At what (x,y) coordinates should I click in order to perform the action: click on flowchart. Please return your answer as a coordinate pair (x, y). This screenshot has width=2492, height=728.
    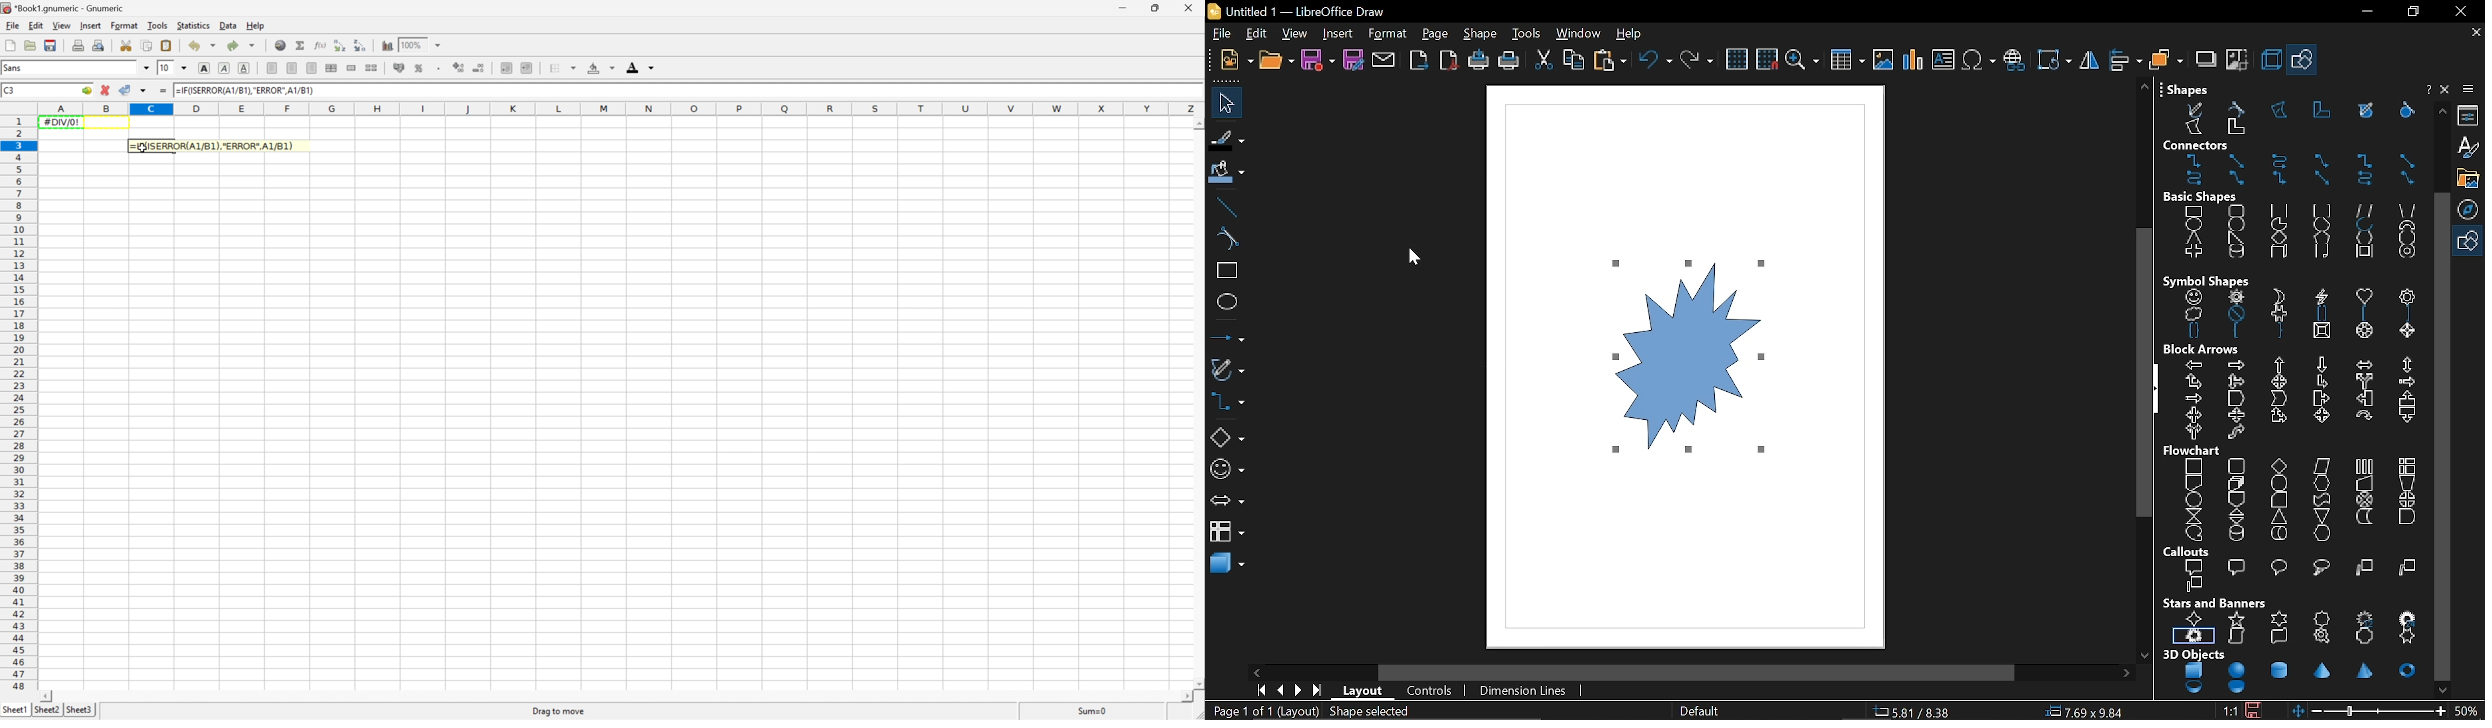
    Looking at the image, I should click on (1227, 532).